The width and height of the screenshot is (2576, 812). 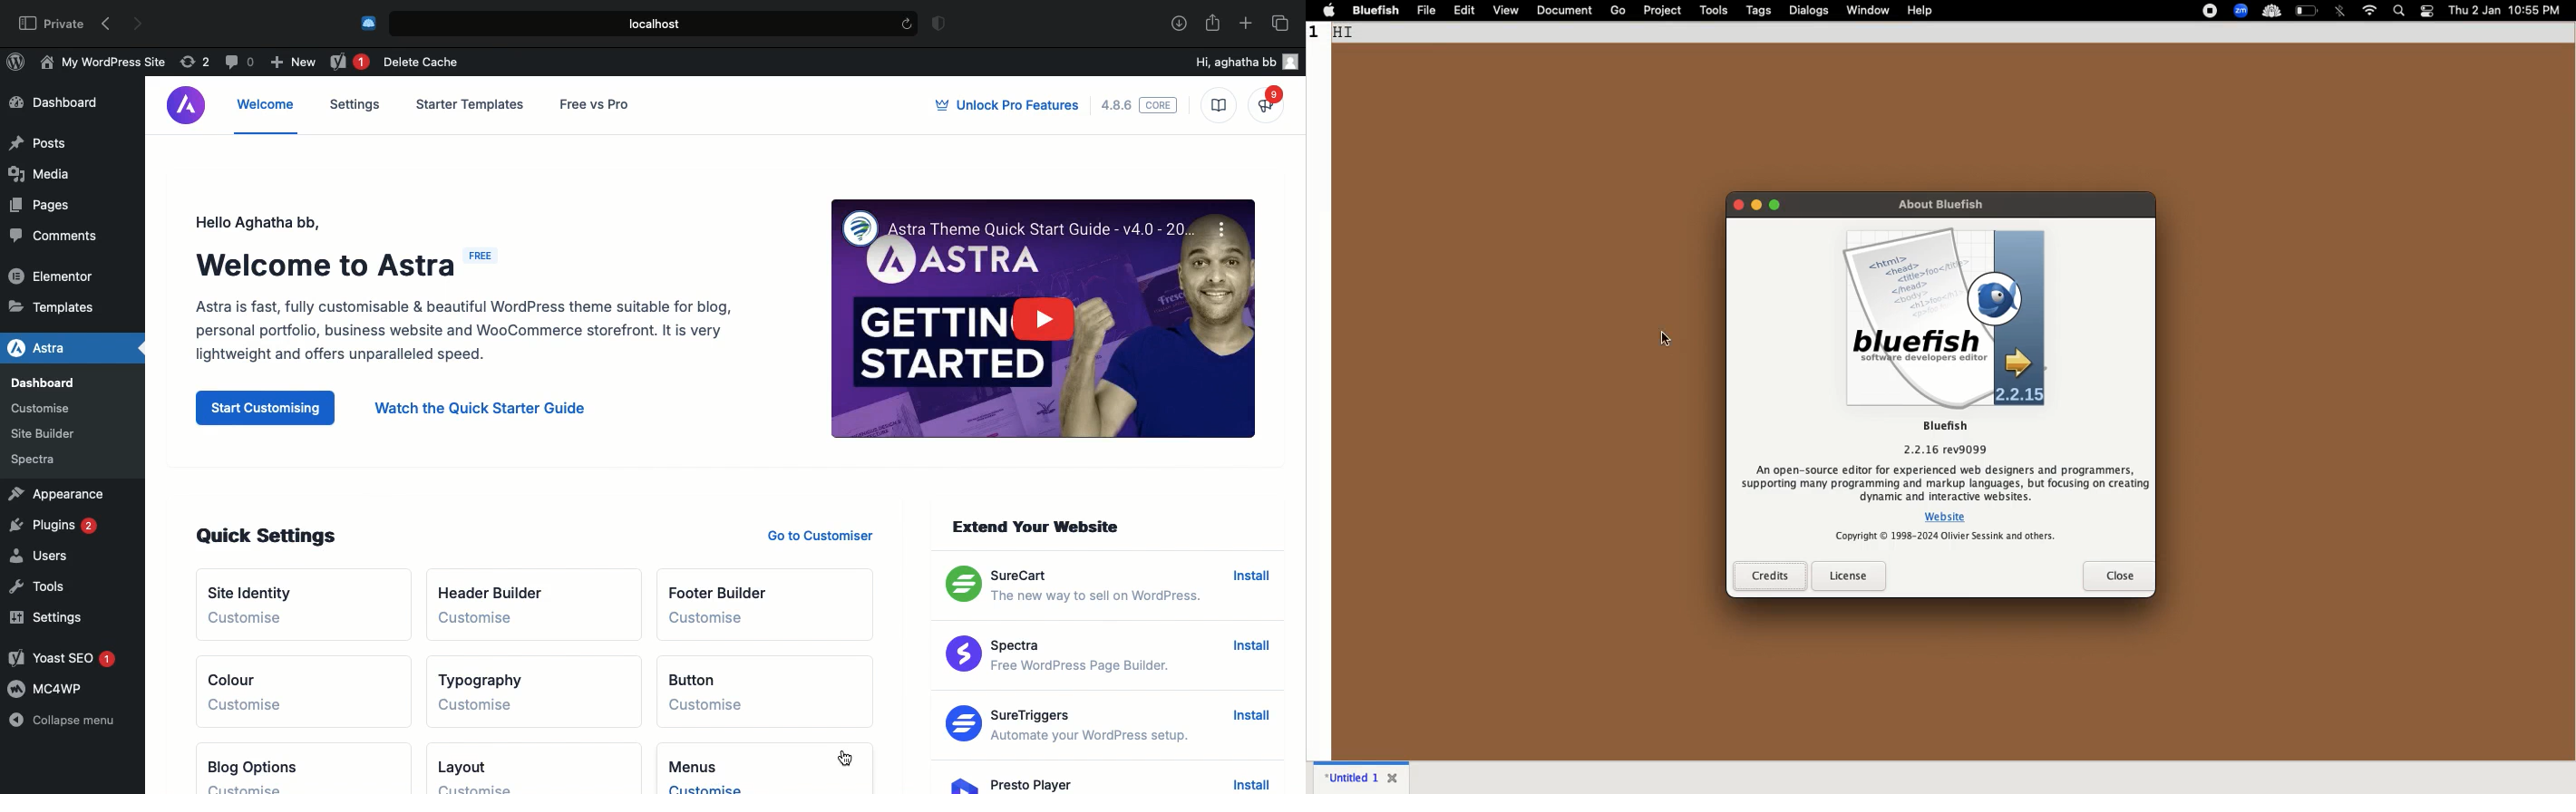 What do you see at coordinates (141, 24) in the screenshot?
I see `Forward` at bounding box center [141, 24].